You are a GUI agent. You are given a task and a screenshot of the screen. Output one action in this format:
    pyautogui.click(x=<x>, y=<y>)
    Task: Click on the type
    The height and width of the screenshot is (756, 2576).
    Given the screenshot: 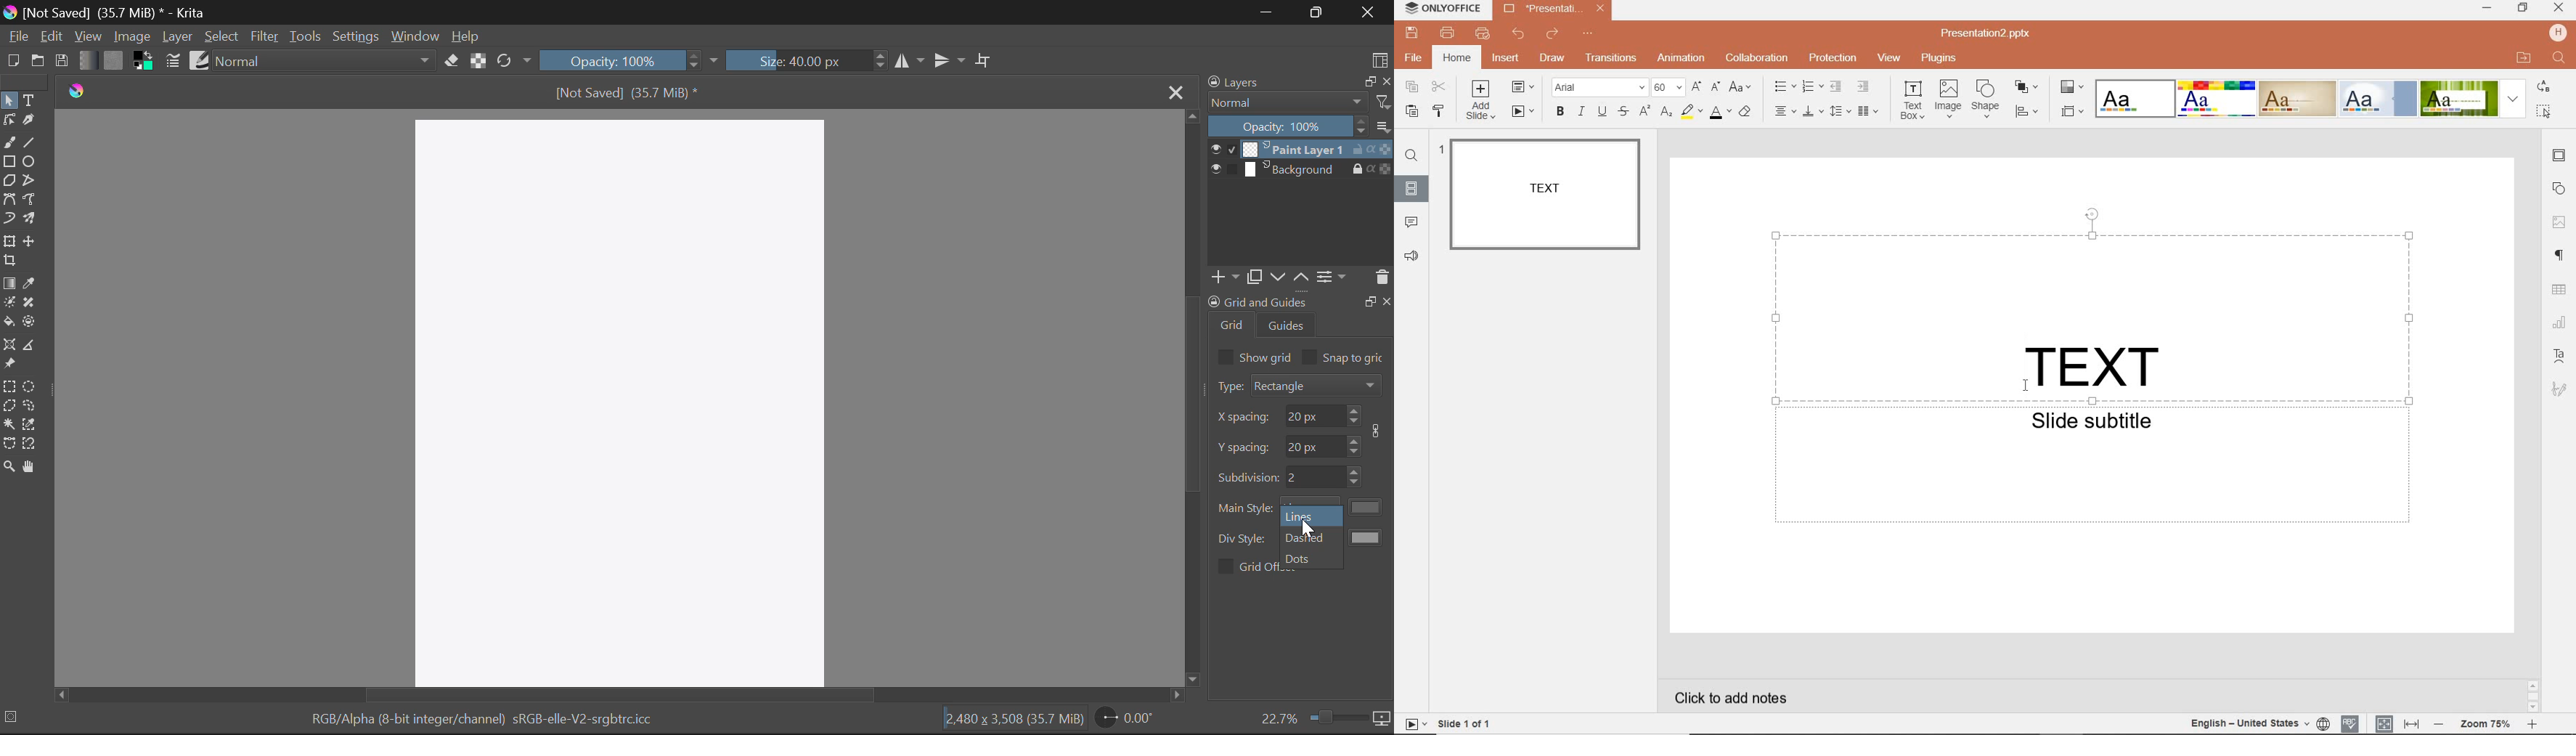 What is the action you would take?
    pyautogui.click(x=1228, y=386)
    